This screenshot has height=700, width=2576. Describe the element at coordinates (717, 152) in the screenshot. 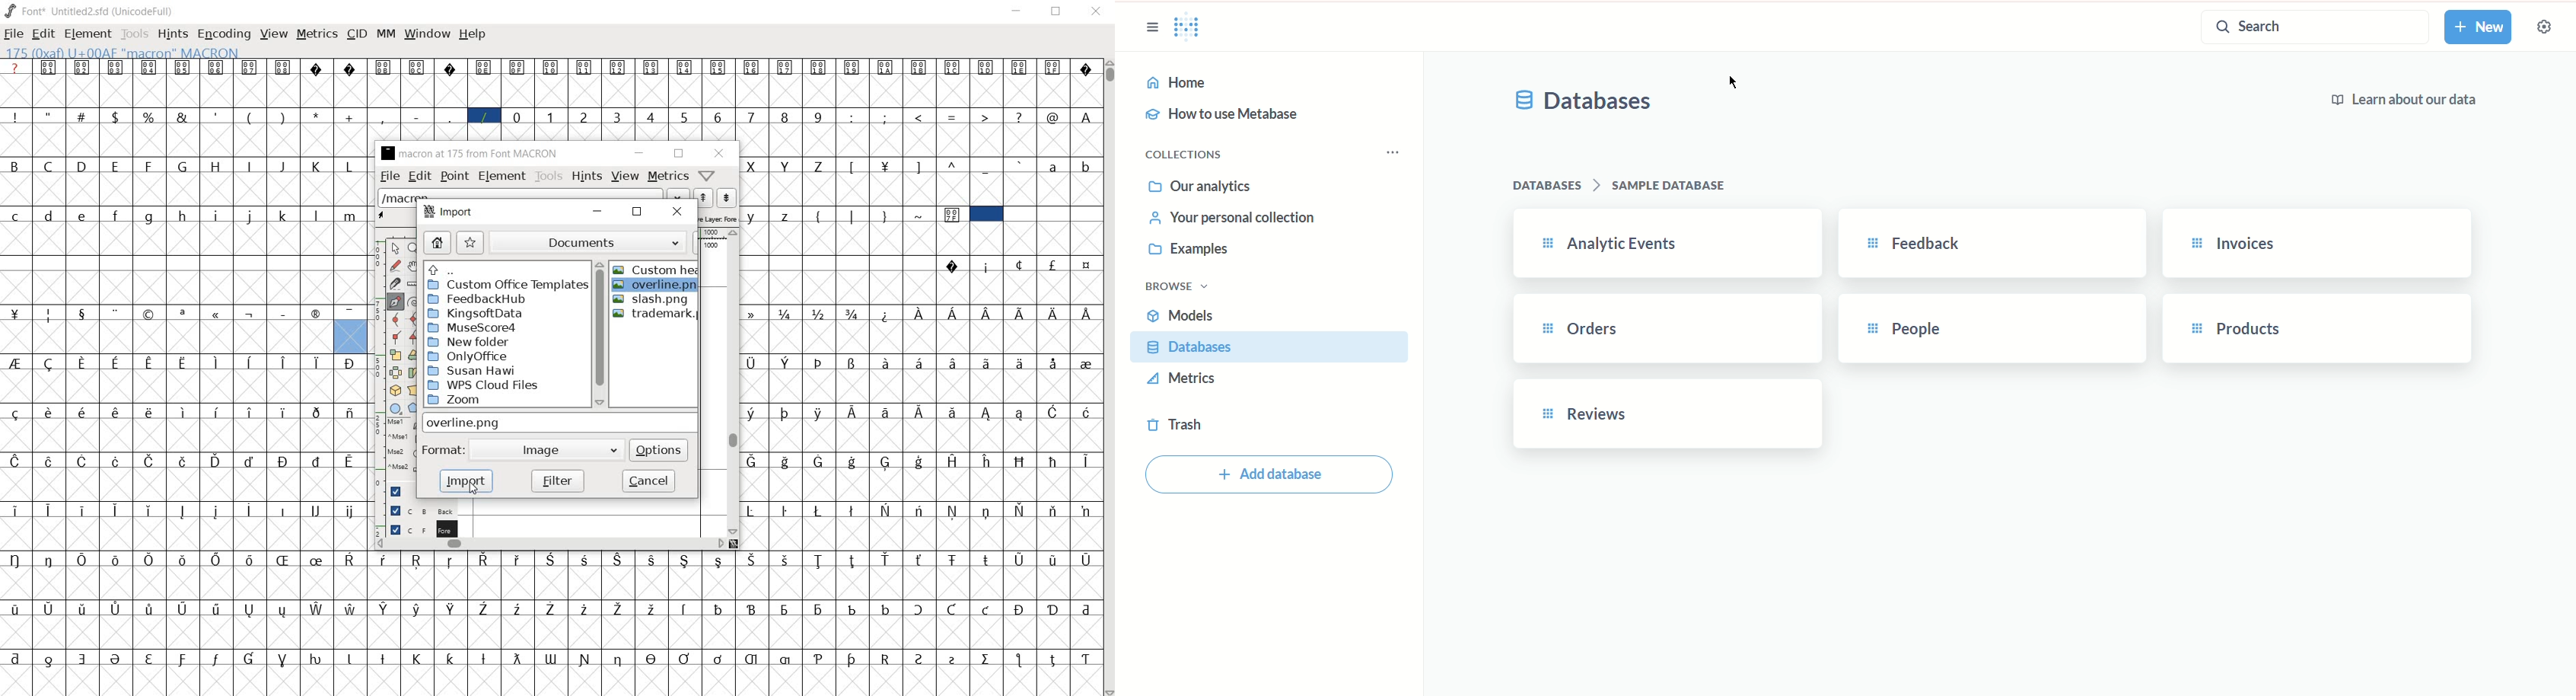

I see `close` at that location.